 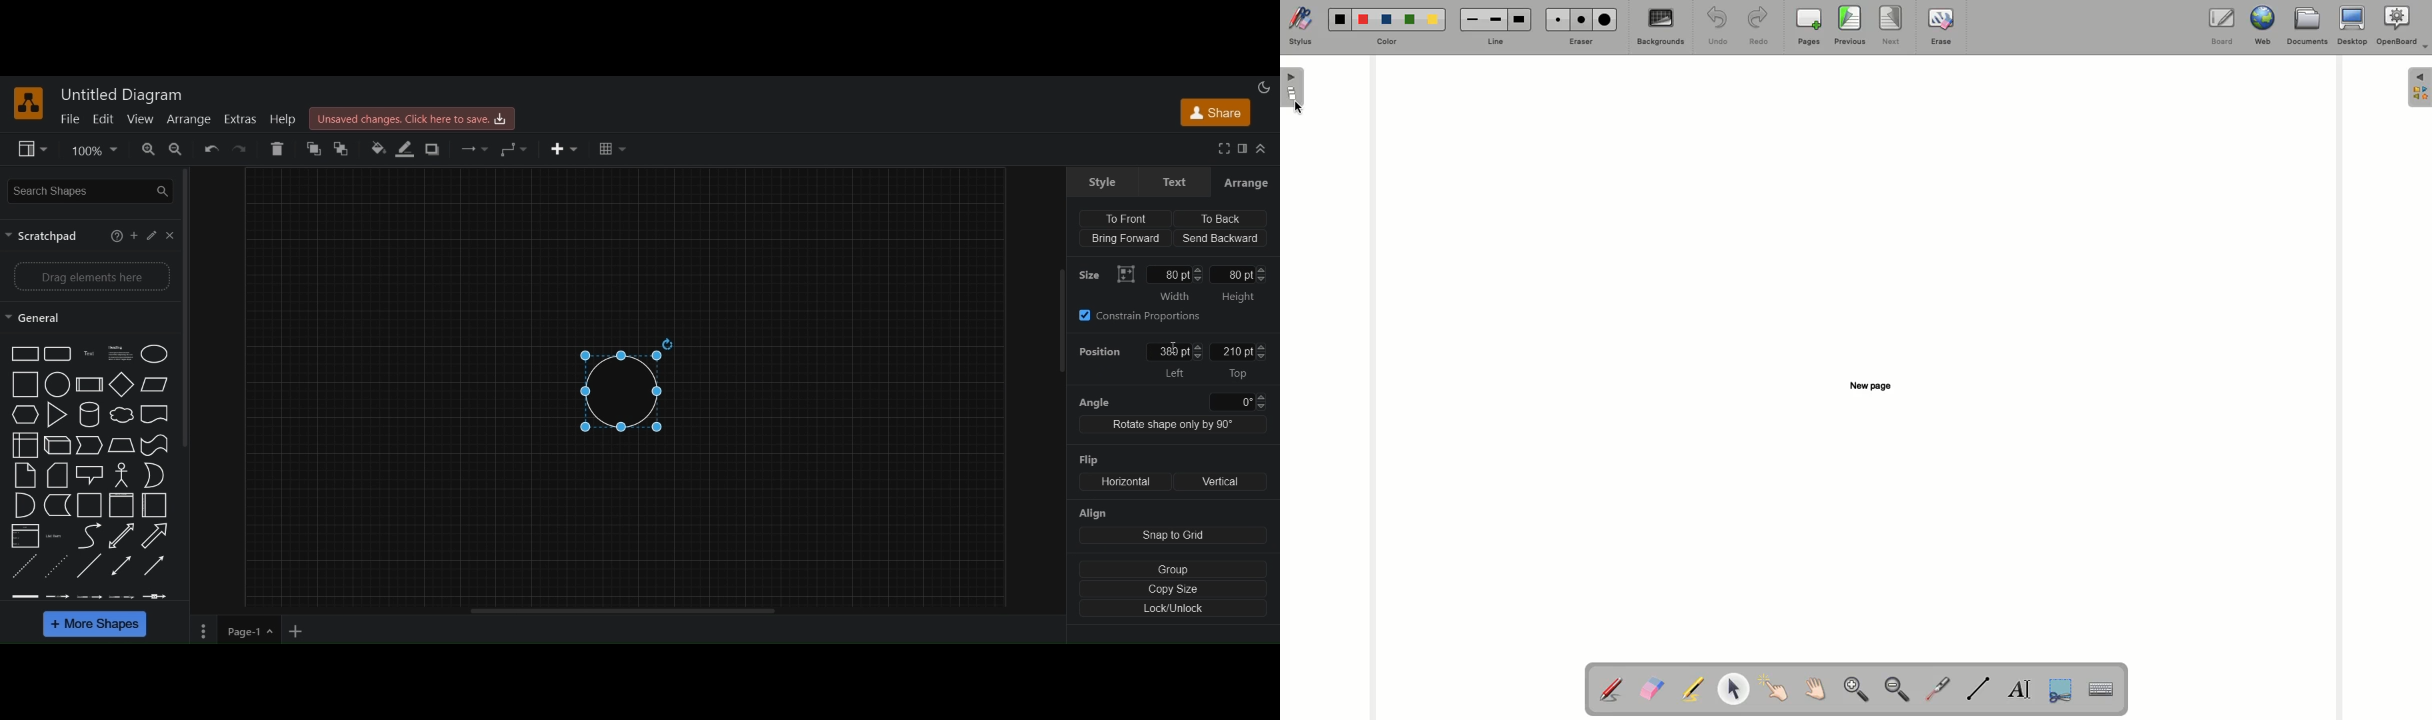 What do you see at coordinates (122, 476) in the screenshot?
I see `Man shape` at bounding box center [122, 476].